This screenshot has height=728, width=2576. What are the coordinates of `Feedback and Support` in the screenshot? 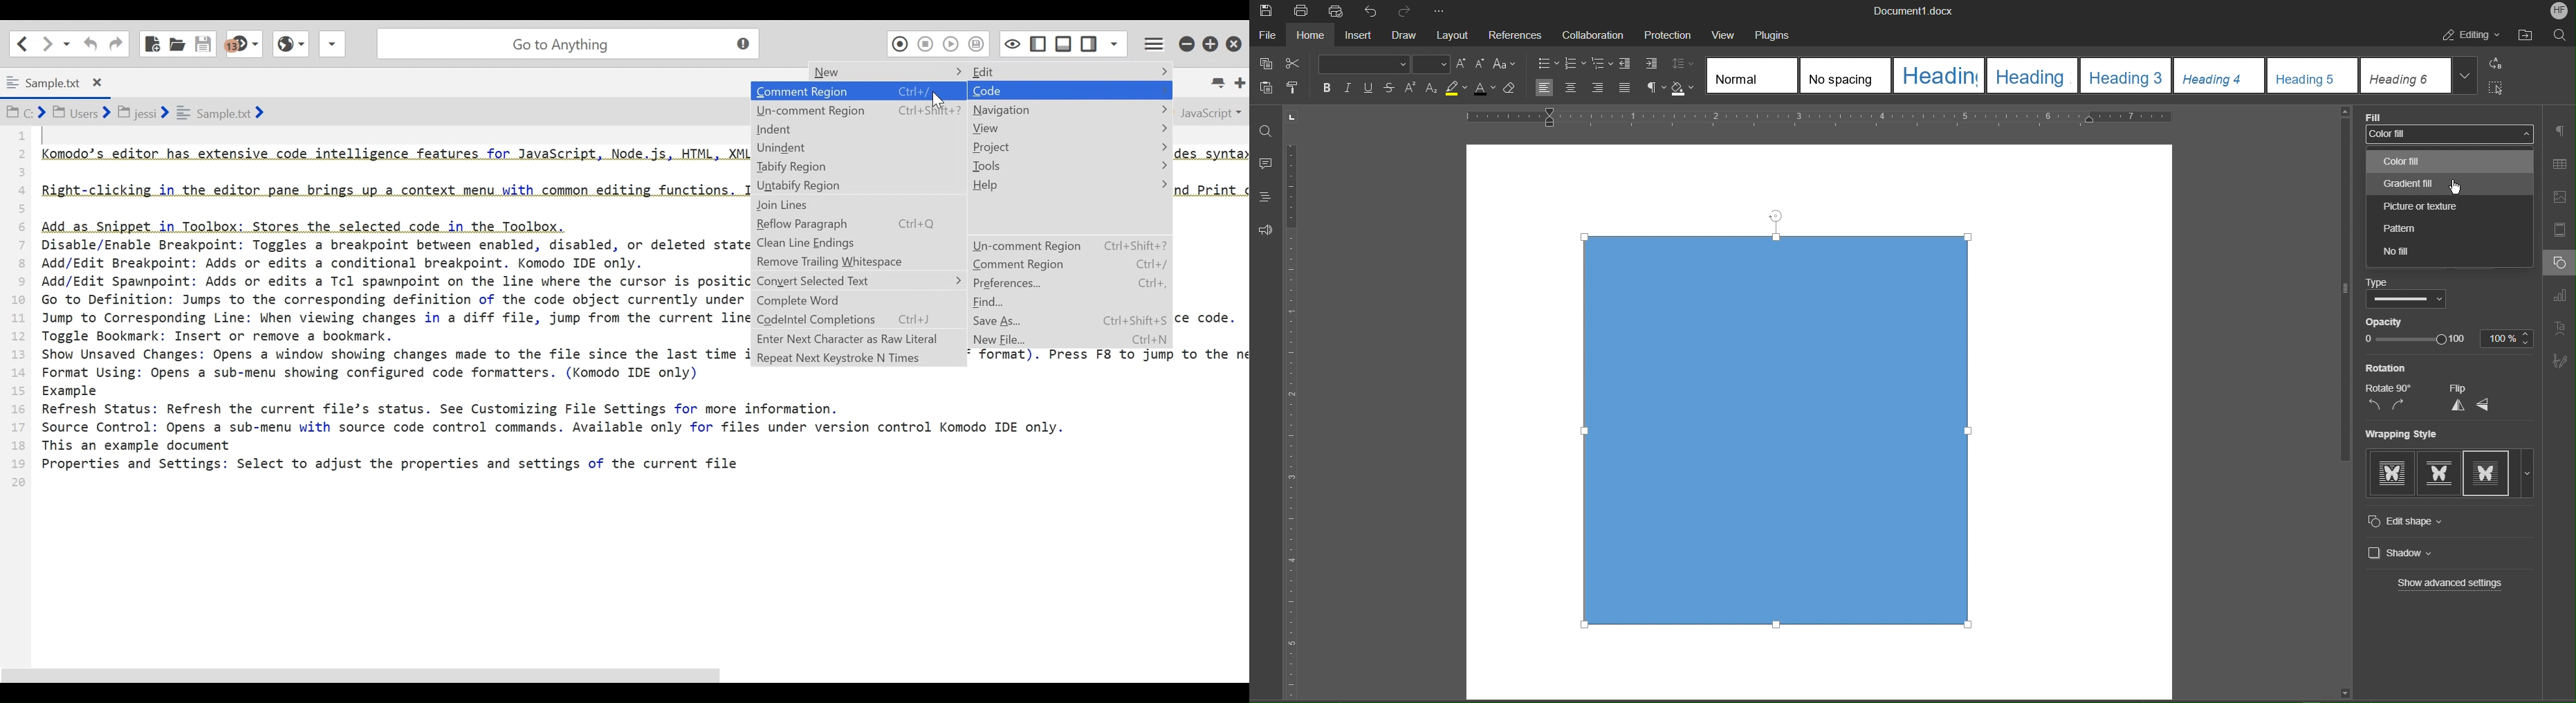 It's located at (1266, 230).